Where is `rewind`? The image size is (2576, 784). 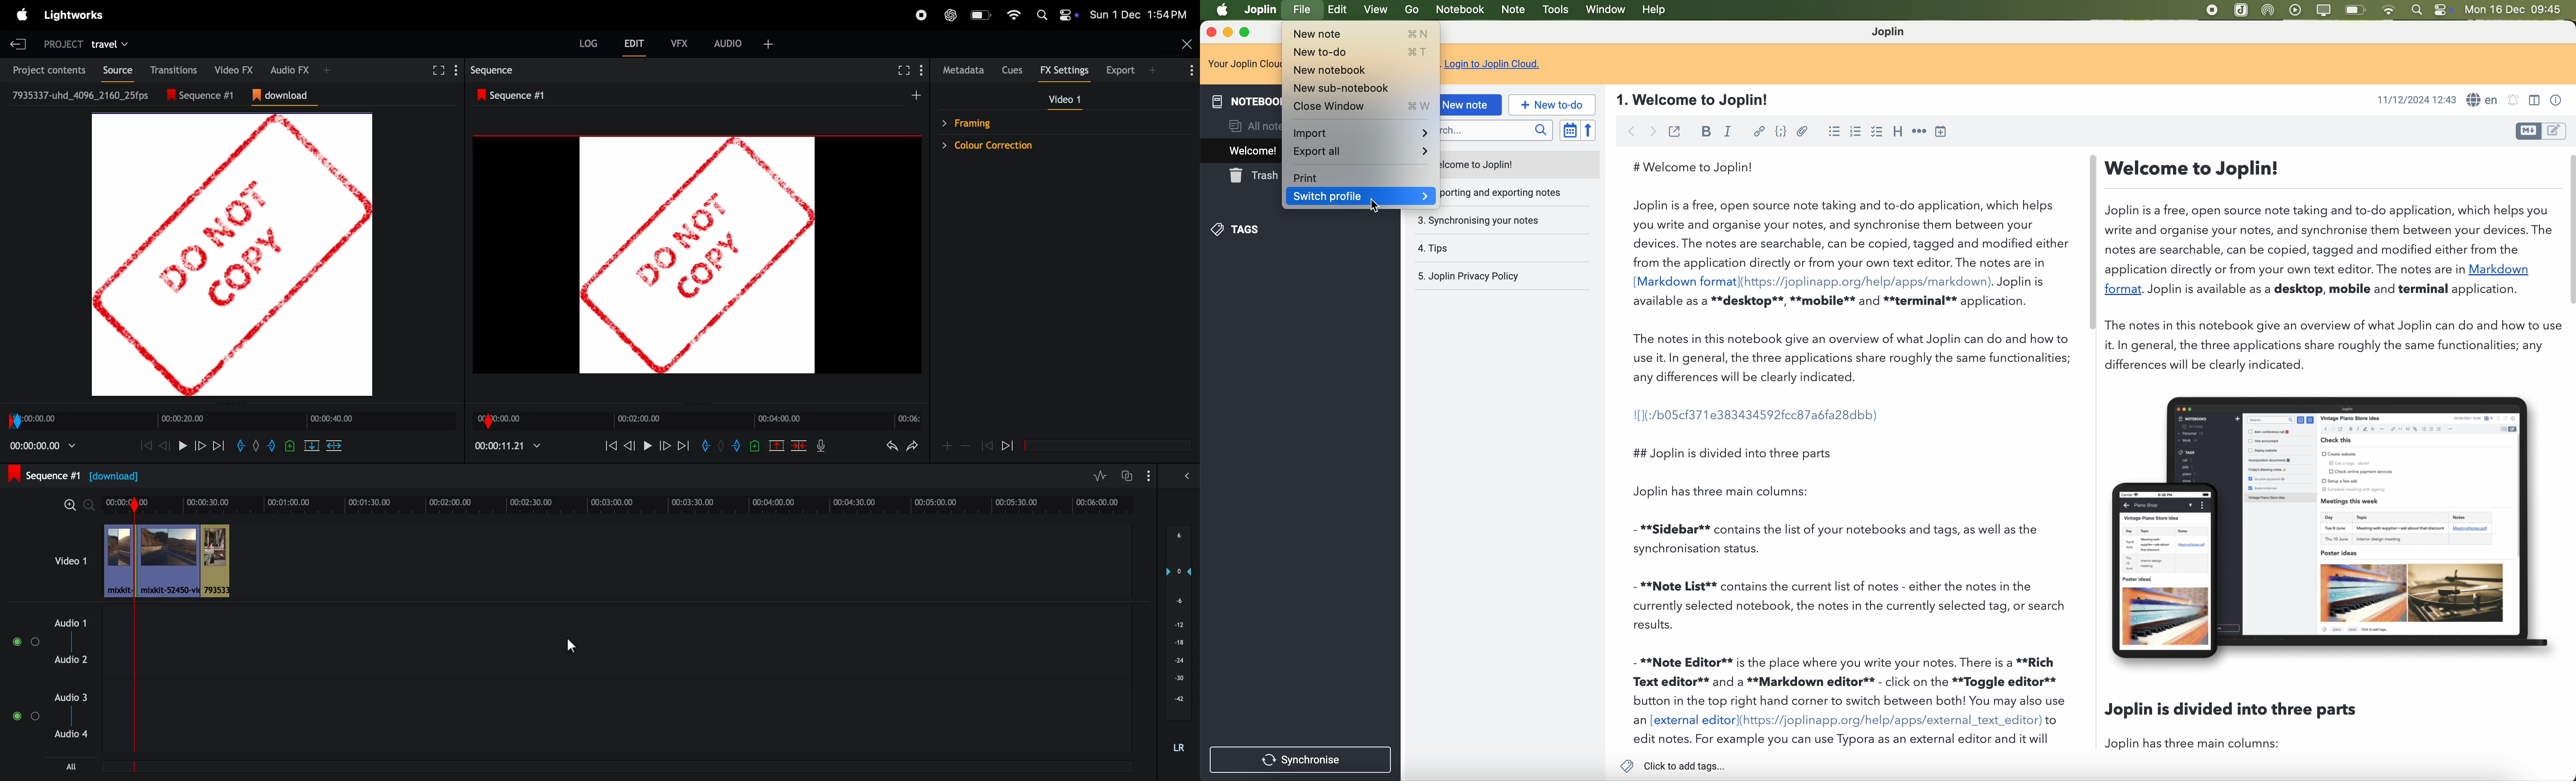
rewind is located at coordinates (163, 446).